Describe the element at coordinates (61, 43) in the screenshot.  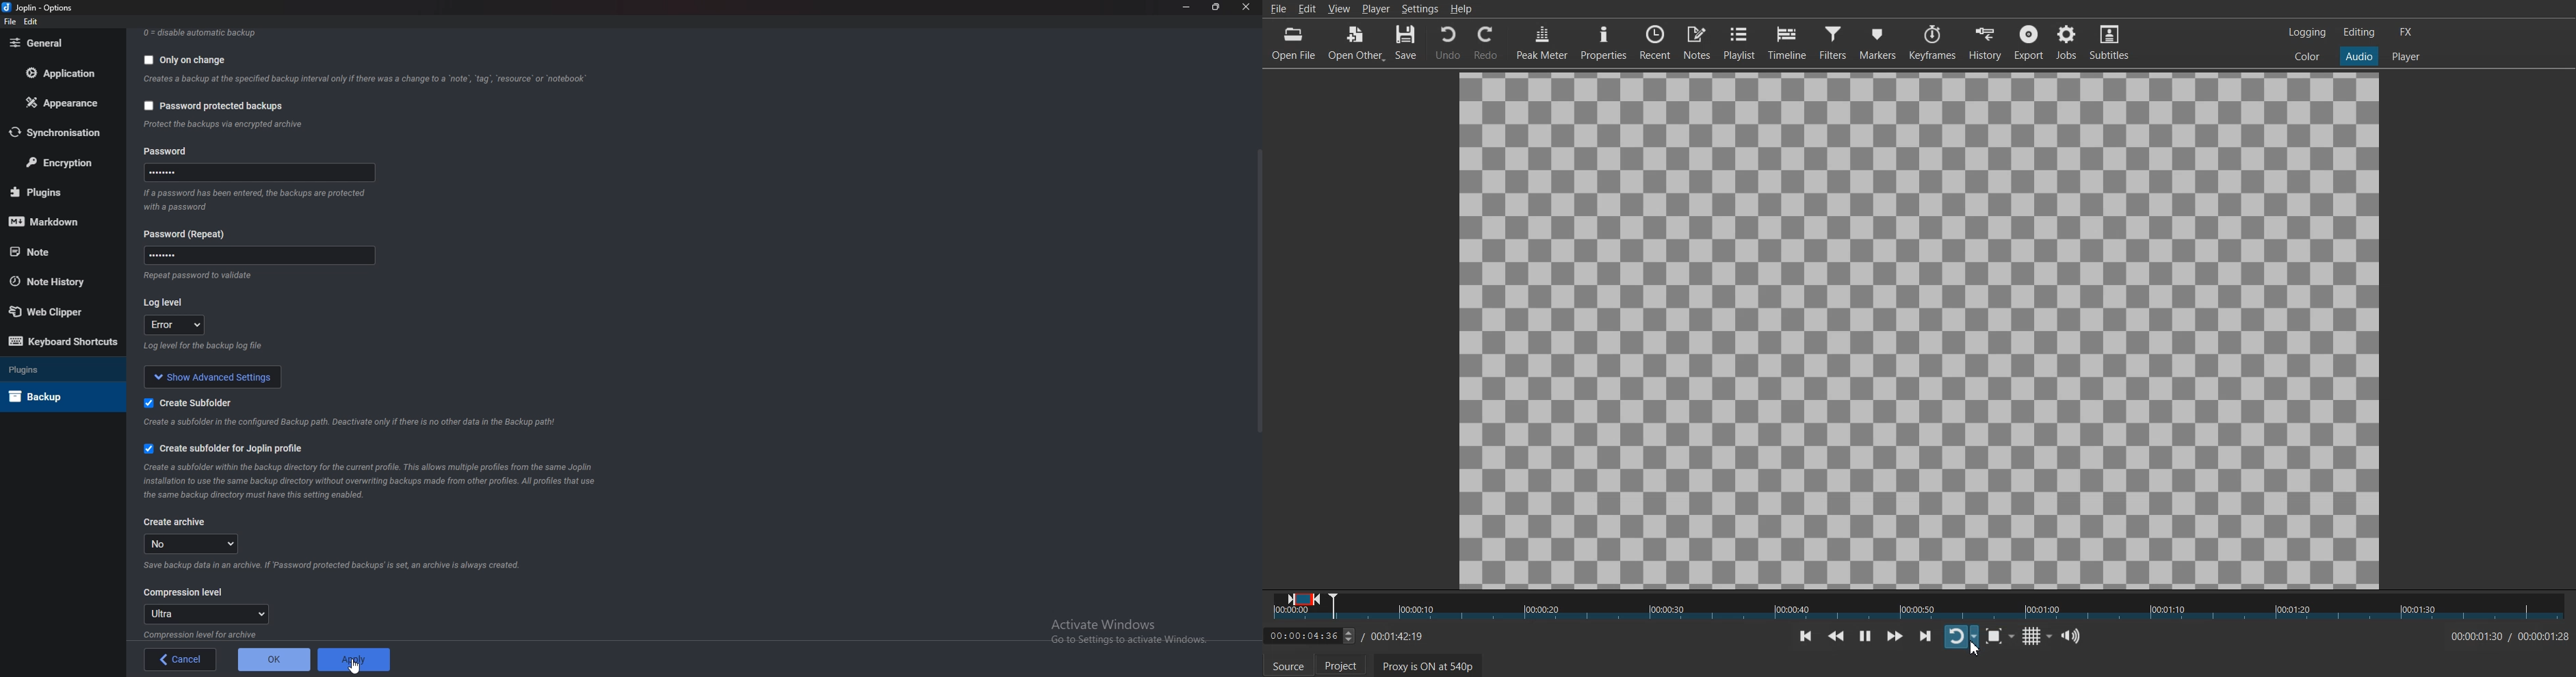
I see `General` at that location.